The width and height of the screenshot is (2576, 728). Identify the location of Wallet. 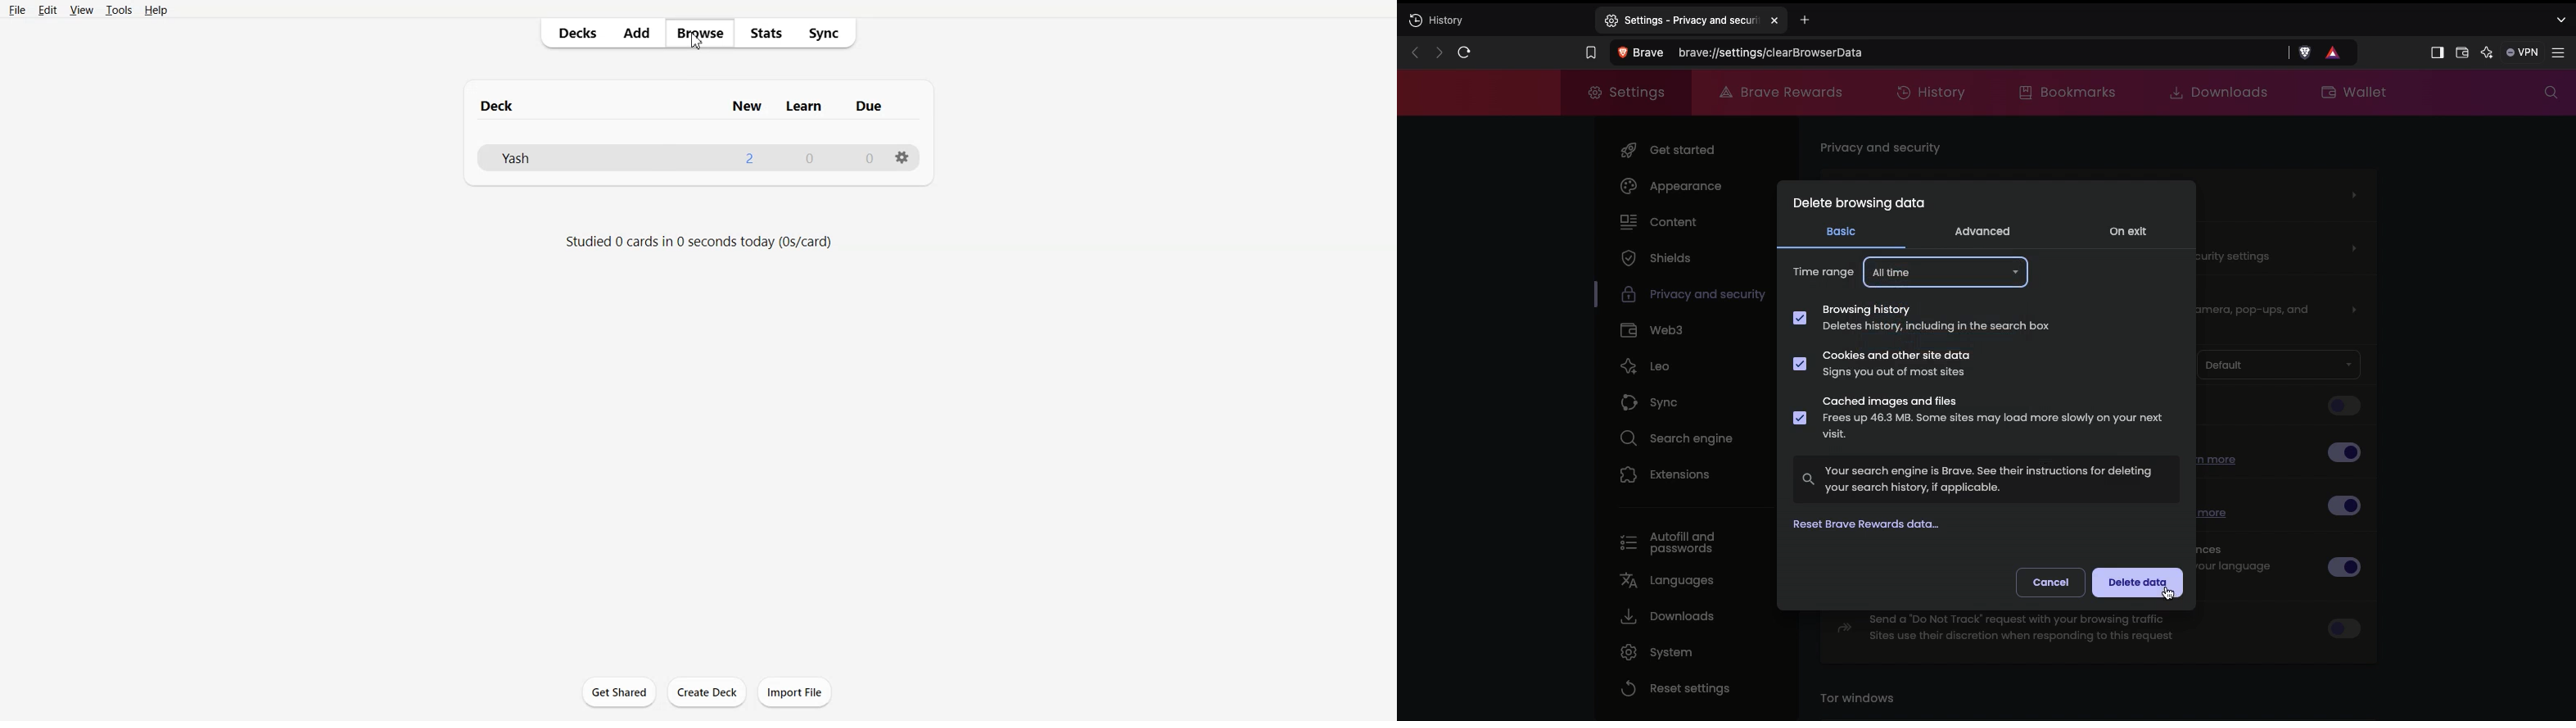
(2352, 93).